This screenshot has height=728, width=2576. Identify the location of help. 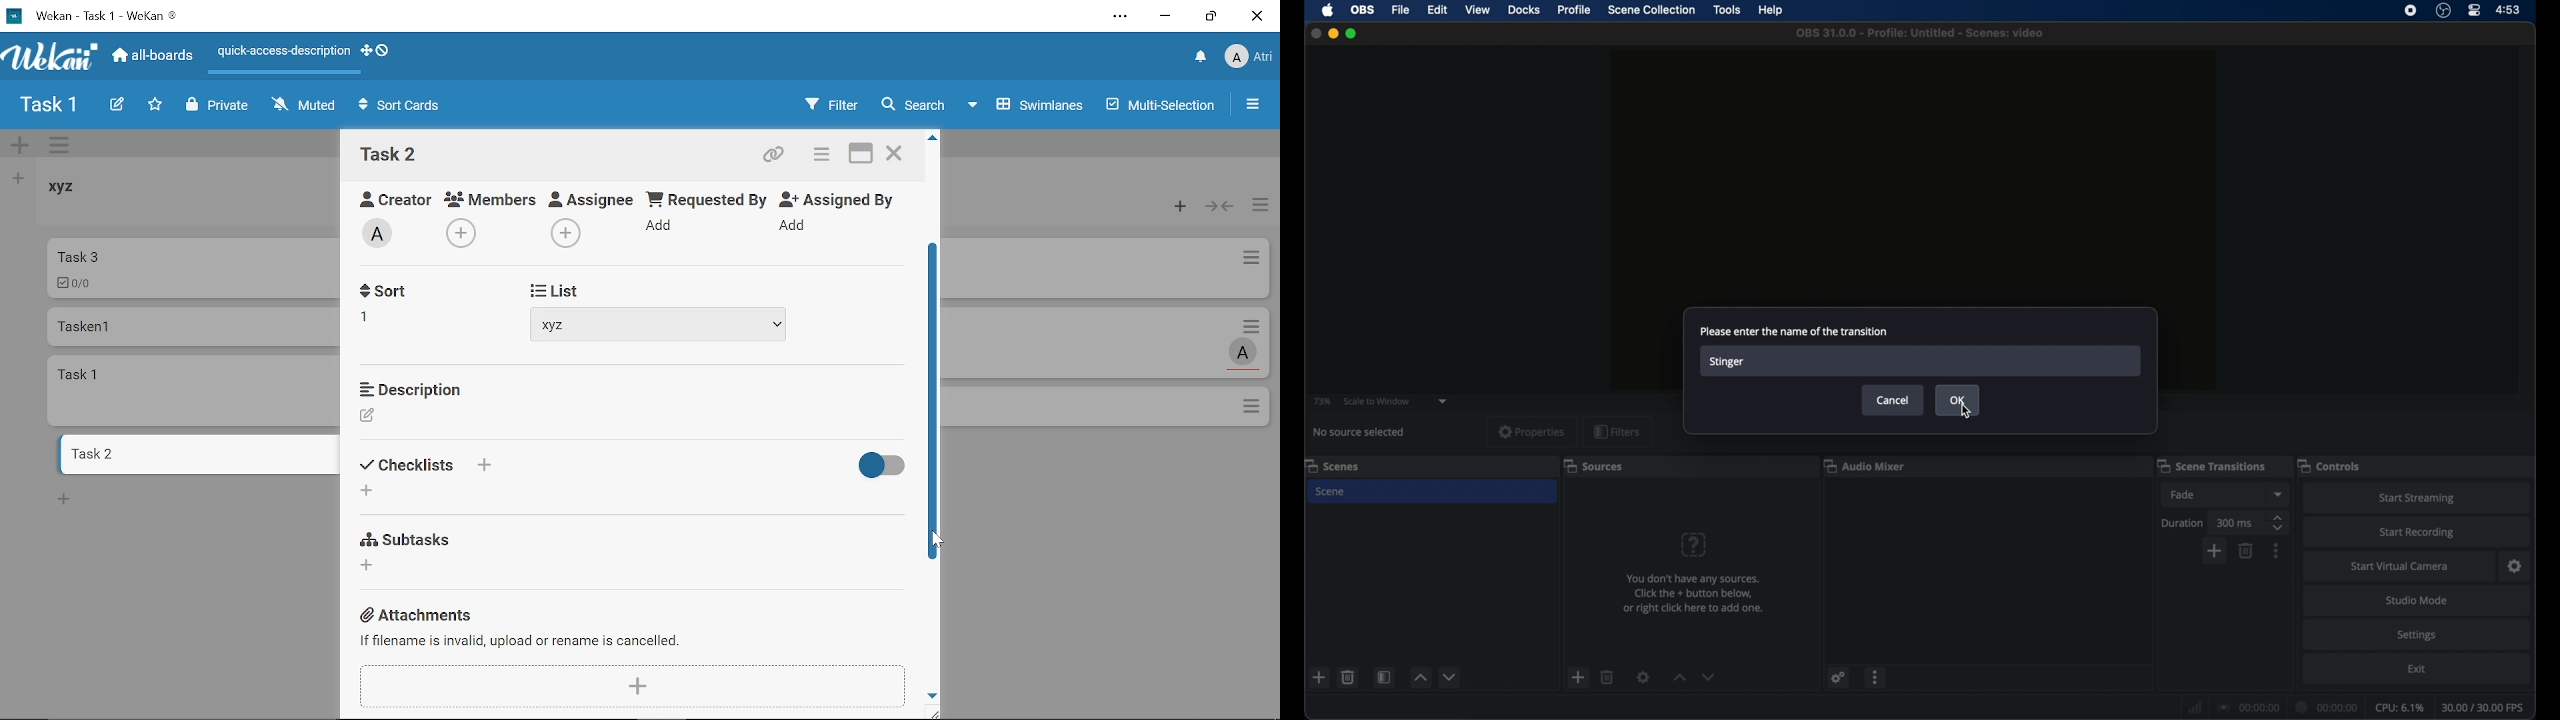
(1772, 10).